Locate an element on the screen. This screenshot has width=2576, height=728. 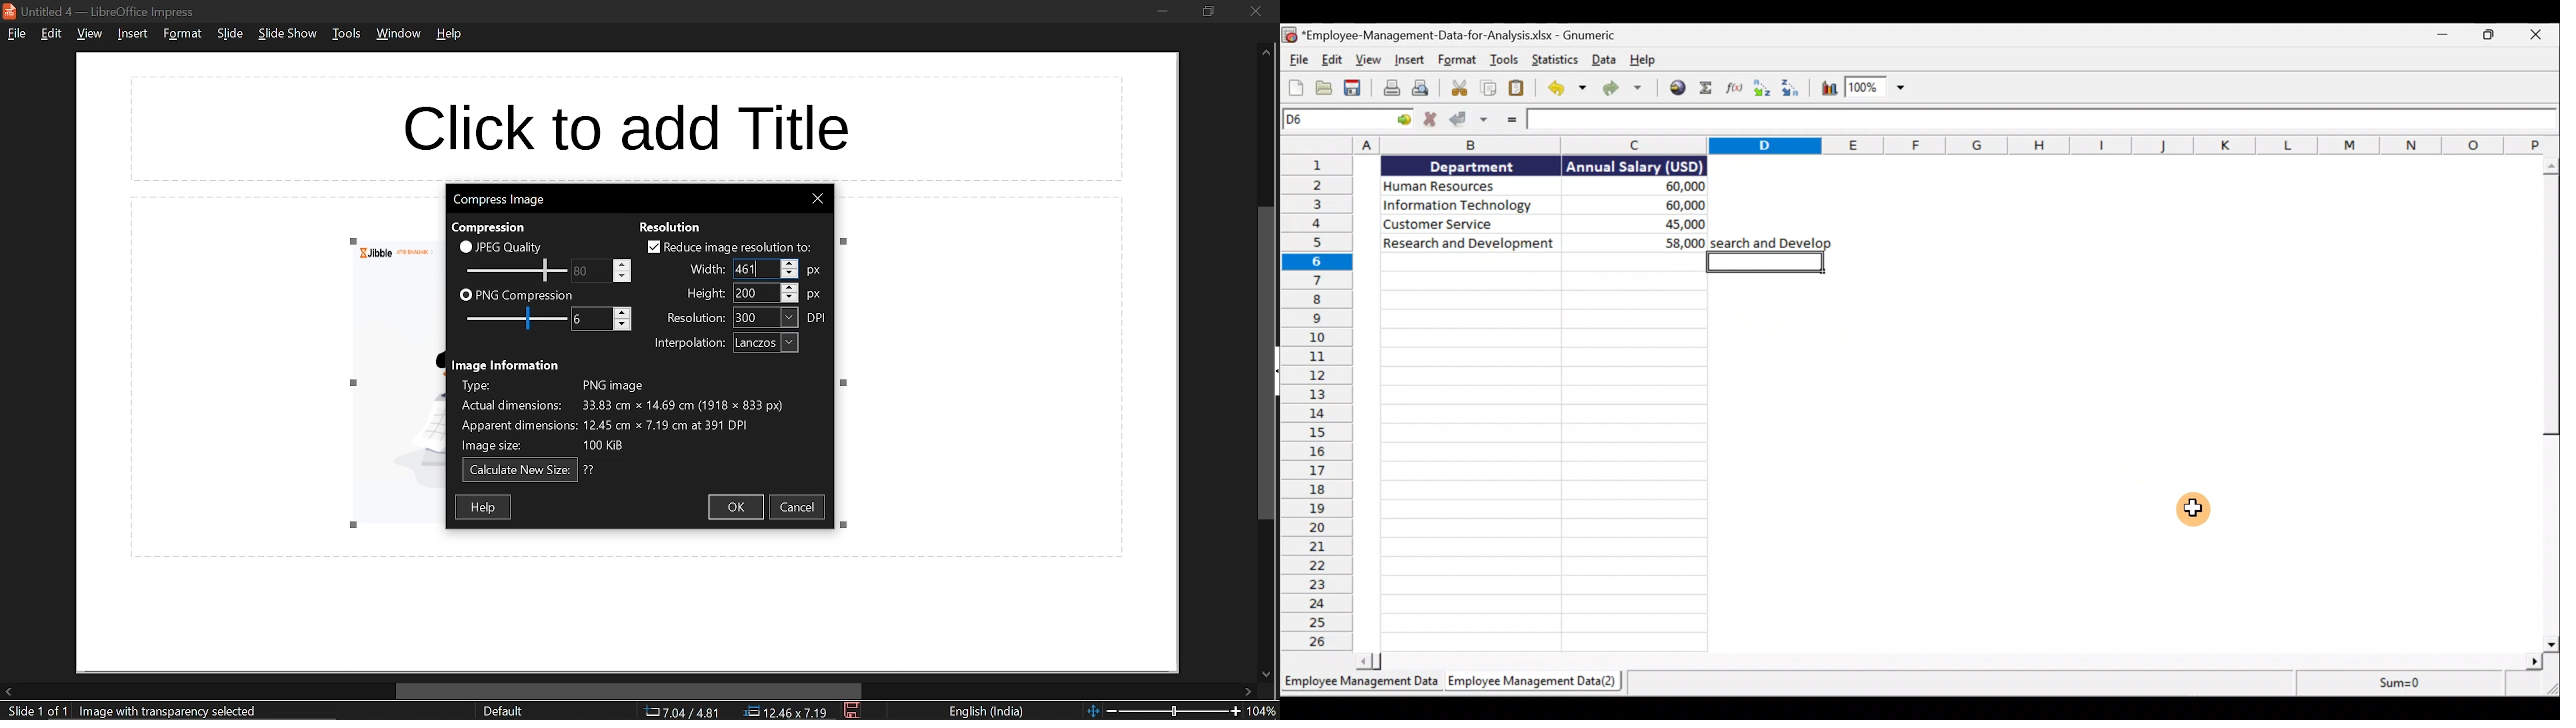
PNG compression scale is located at coordinates (513, 318).